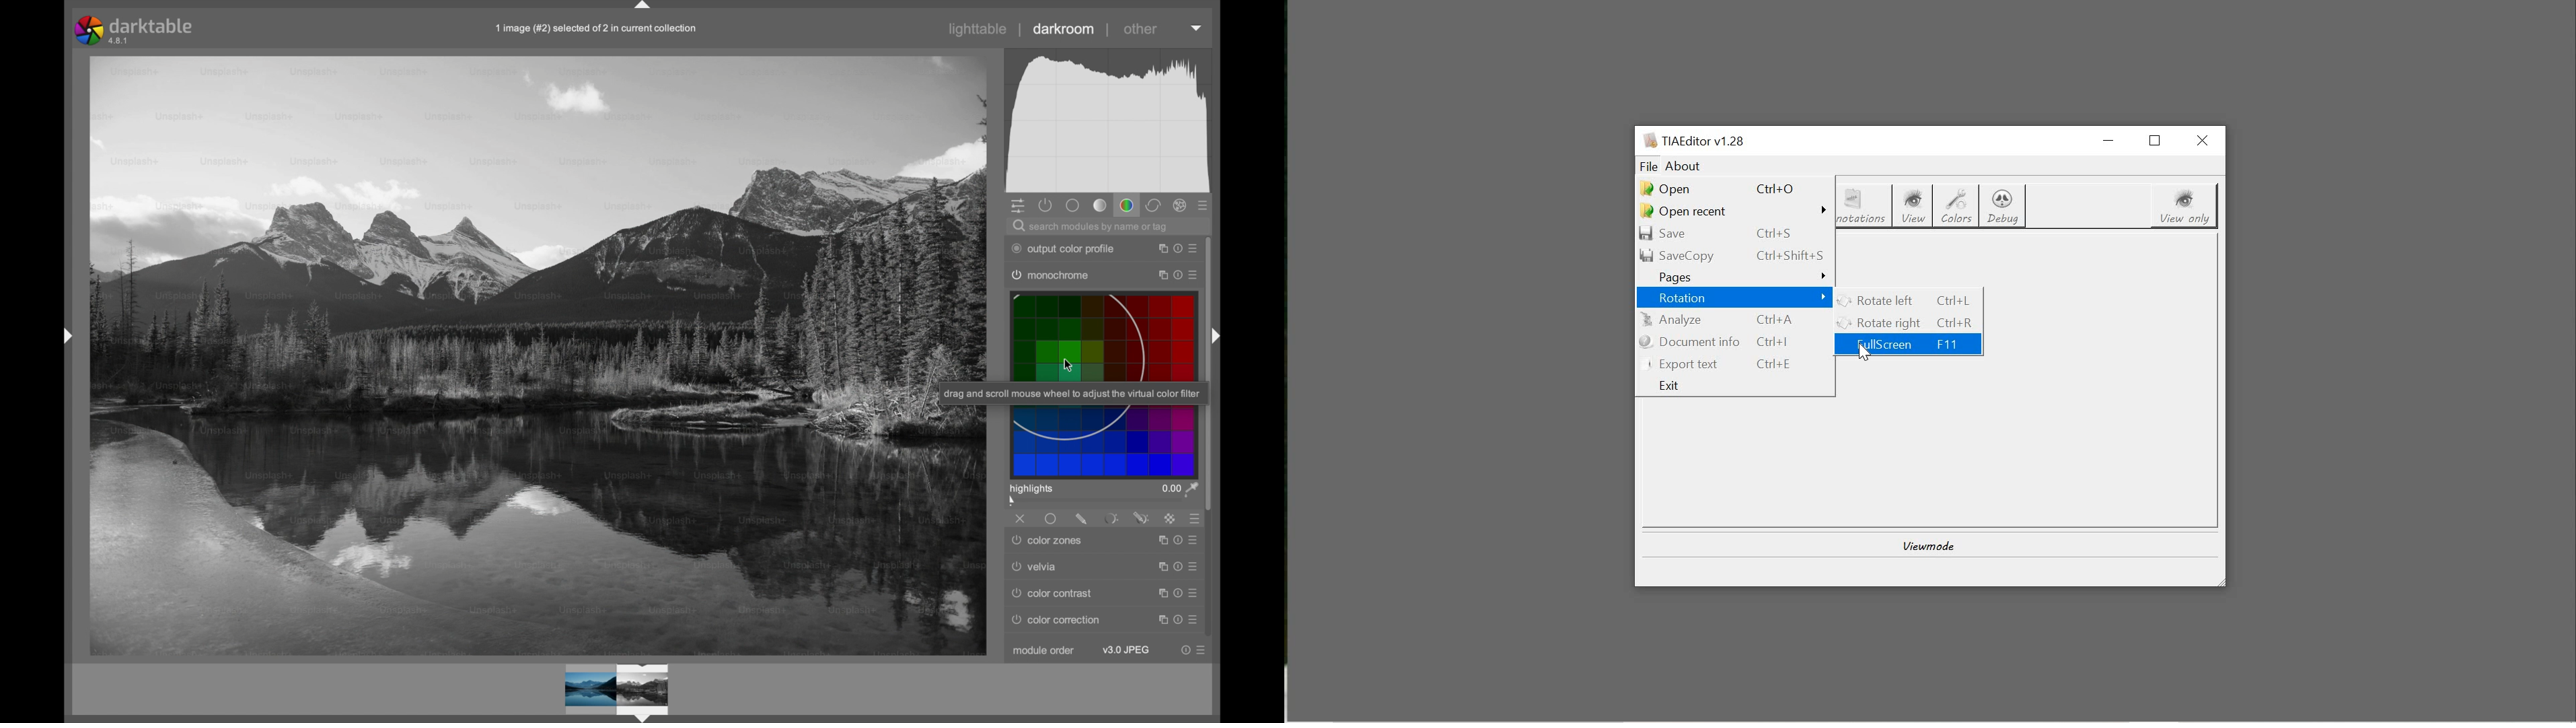 The image size is (2576, 728). What do you see at coordinates (1648, 166) in the screenshot?
I see `file` at bounding box center [1648, 166].